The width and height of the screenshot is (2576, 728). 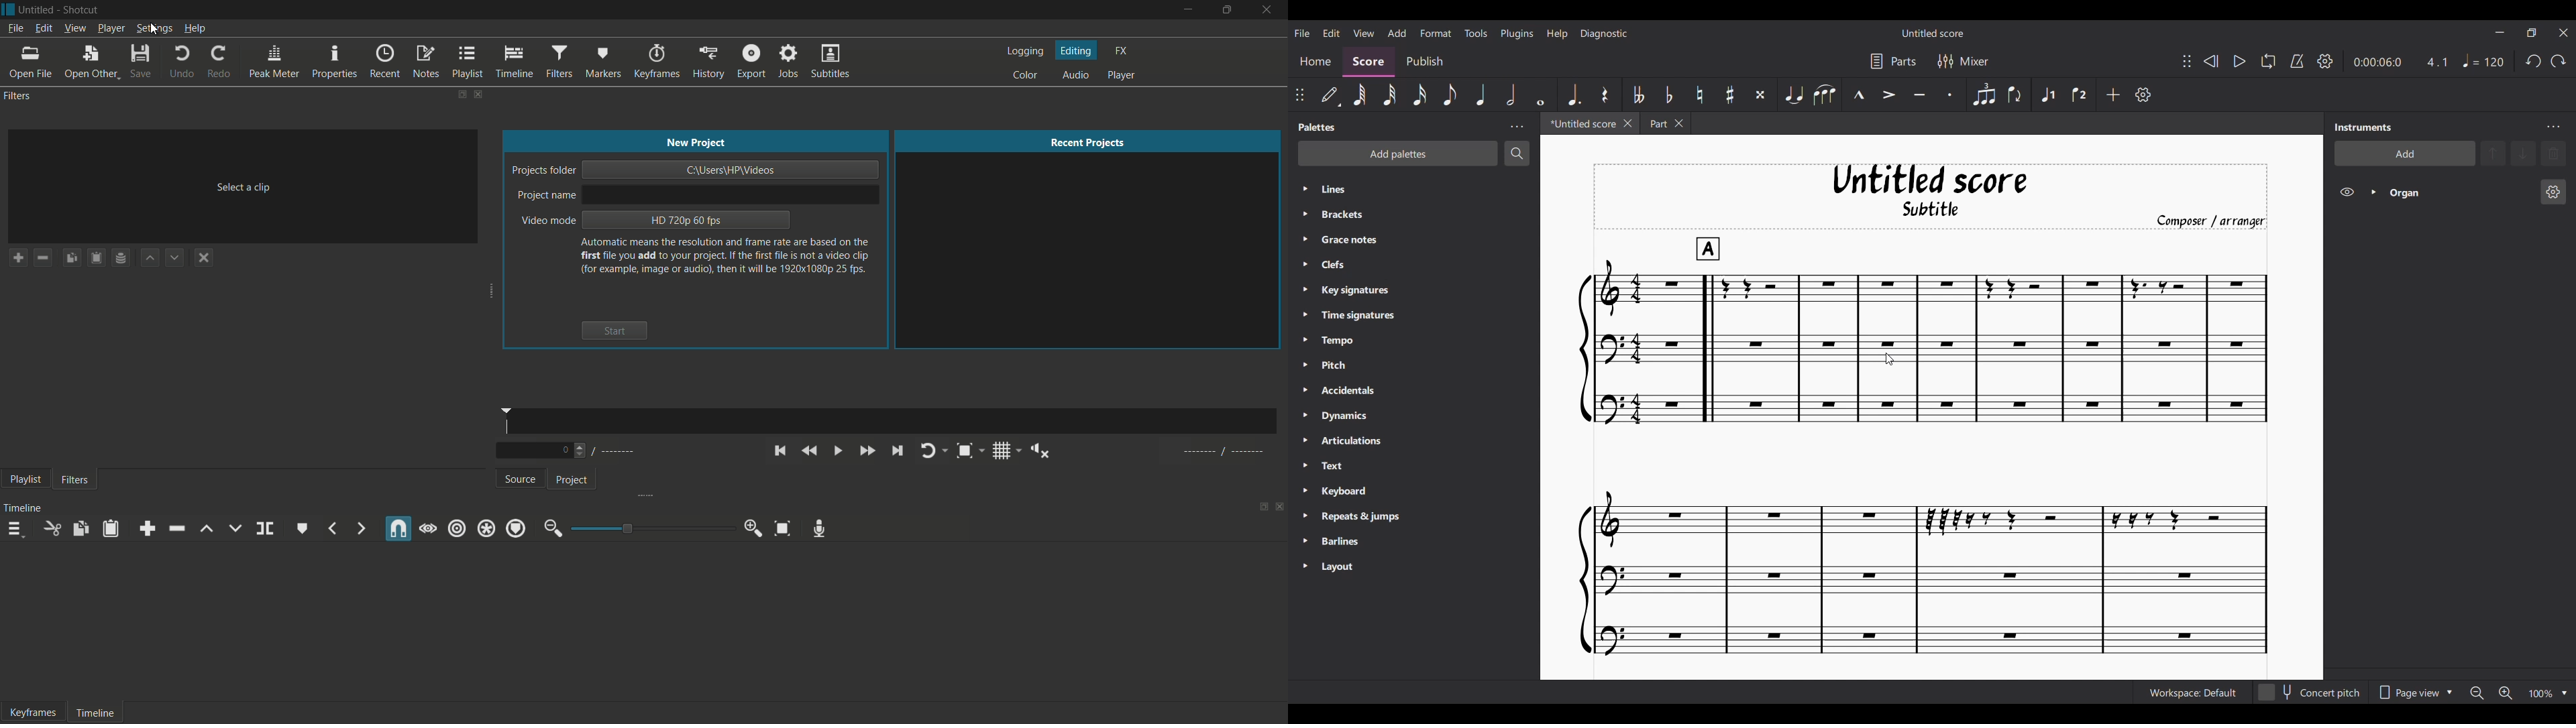 What do you see at coordinates (152, 29) in the screenshot?
I see `settings menu` at bounding box center [152, 29].